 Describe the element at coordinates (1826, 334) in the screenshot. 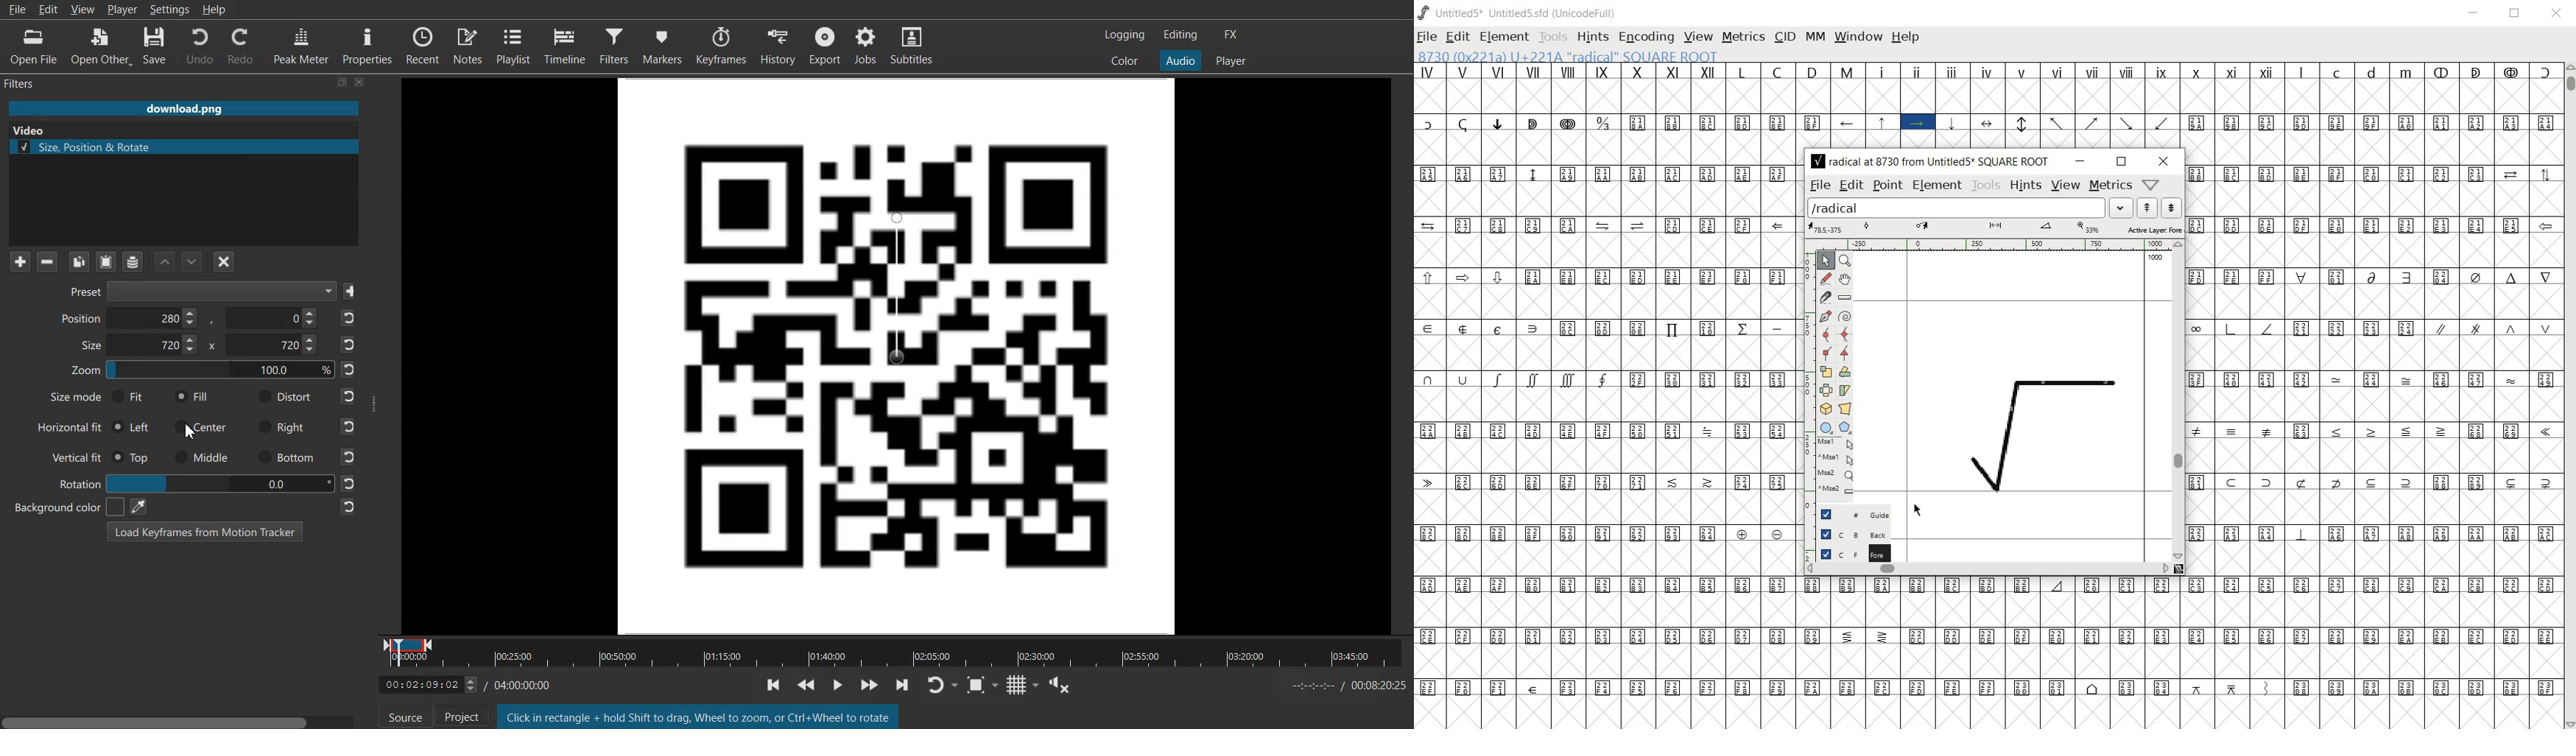

I see `add a curve point always either horizontal or vertical` at that location.